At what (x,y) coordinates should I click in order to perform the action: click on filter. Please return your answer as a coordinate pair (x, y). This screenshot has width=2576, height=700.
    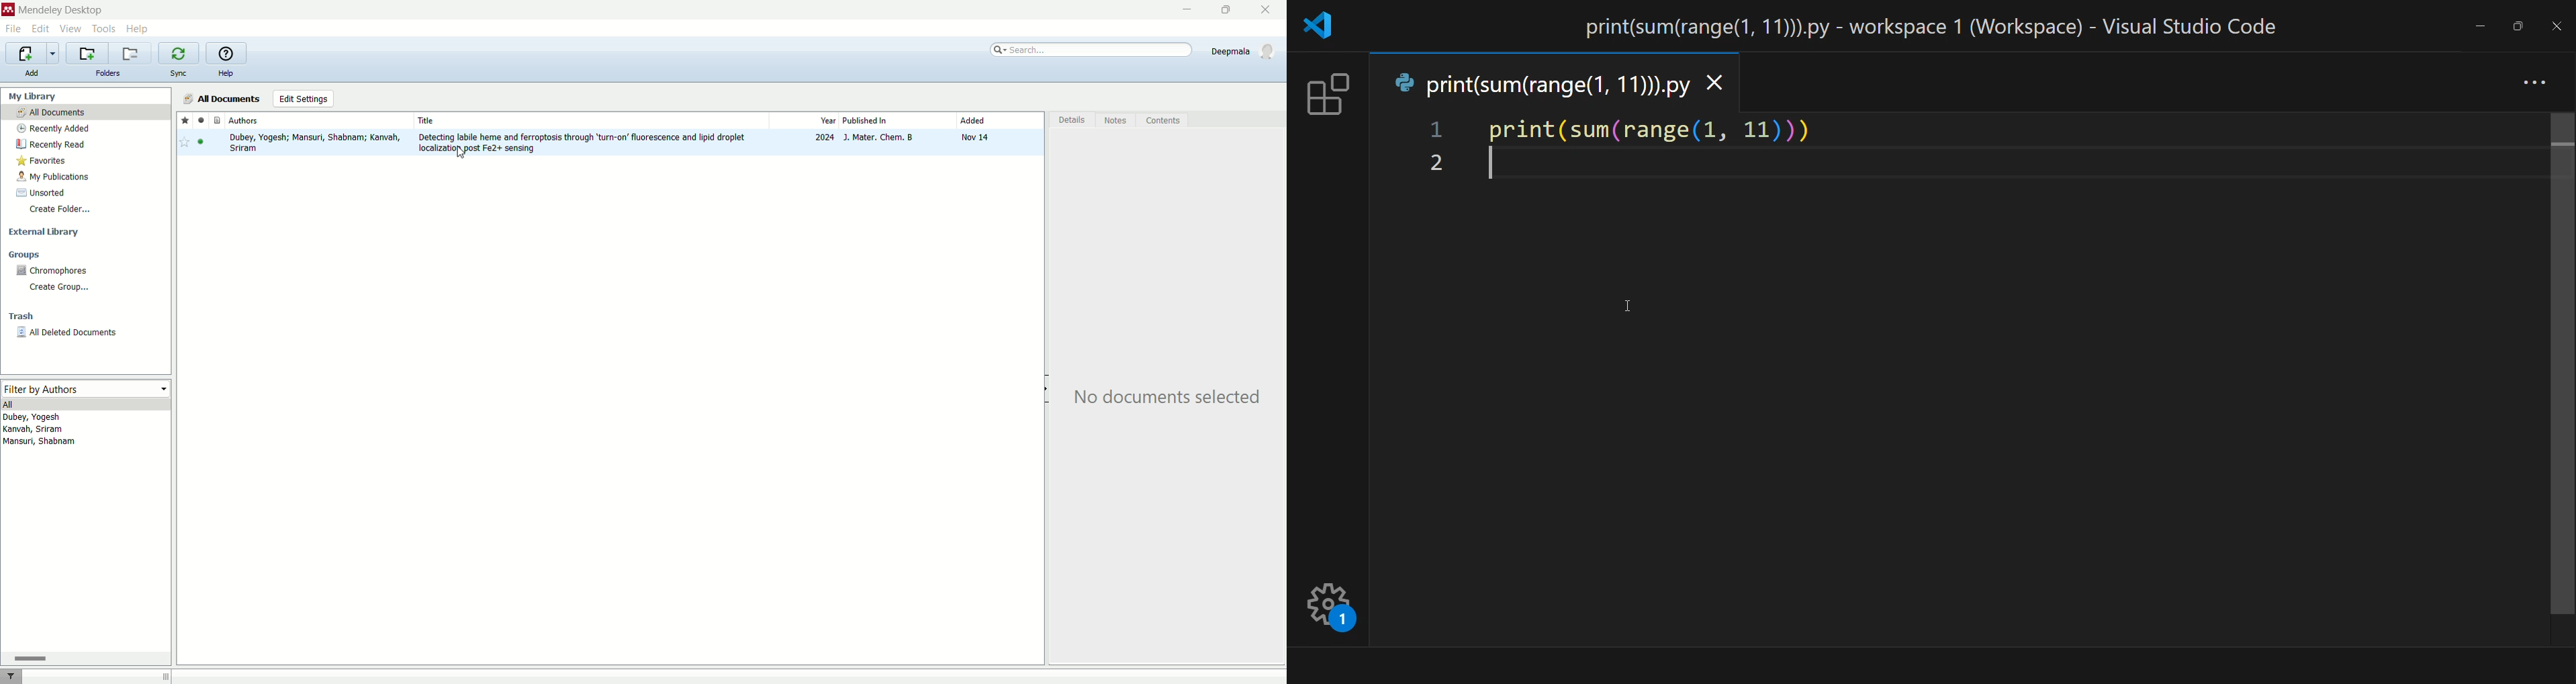
    Looking at the image, I should click on (12, 676).